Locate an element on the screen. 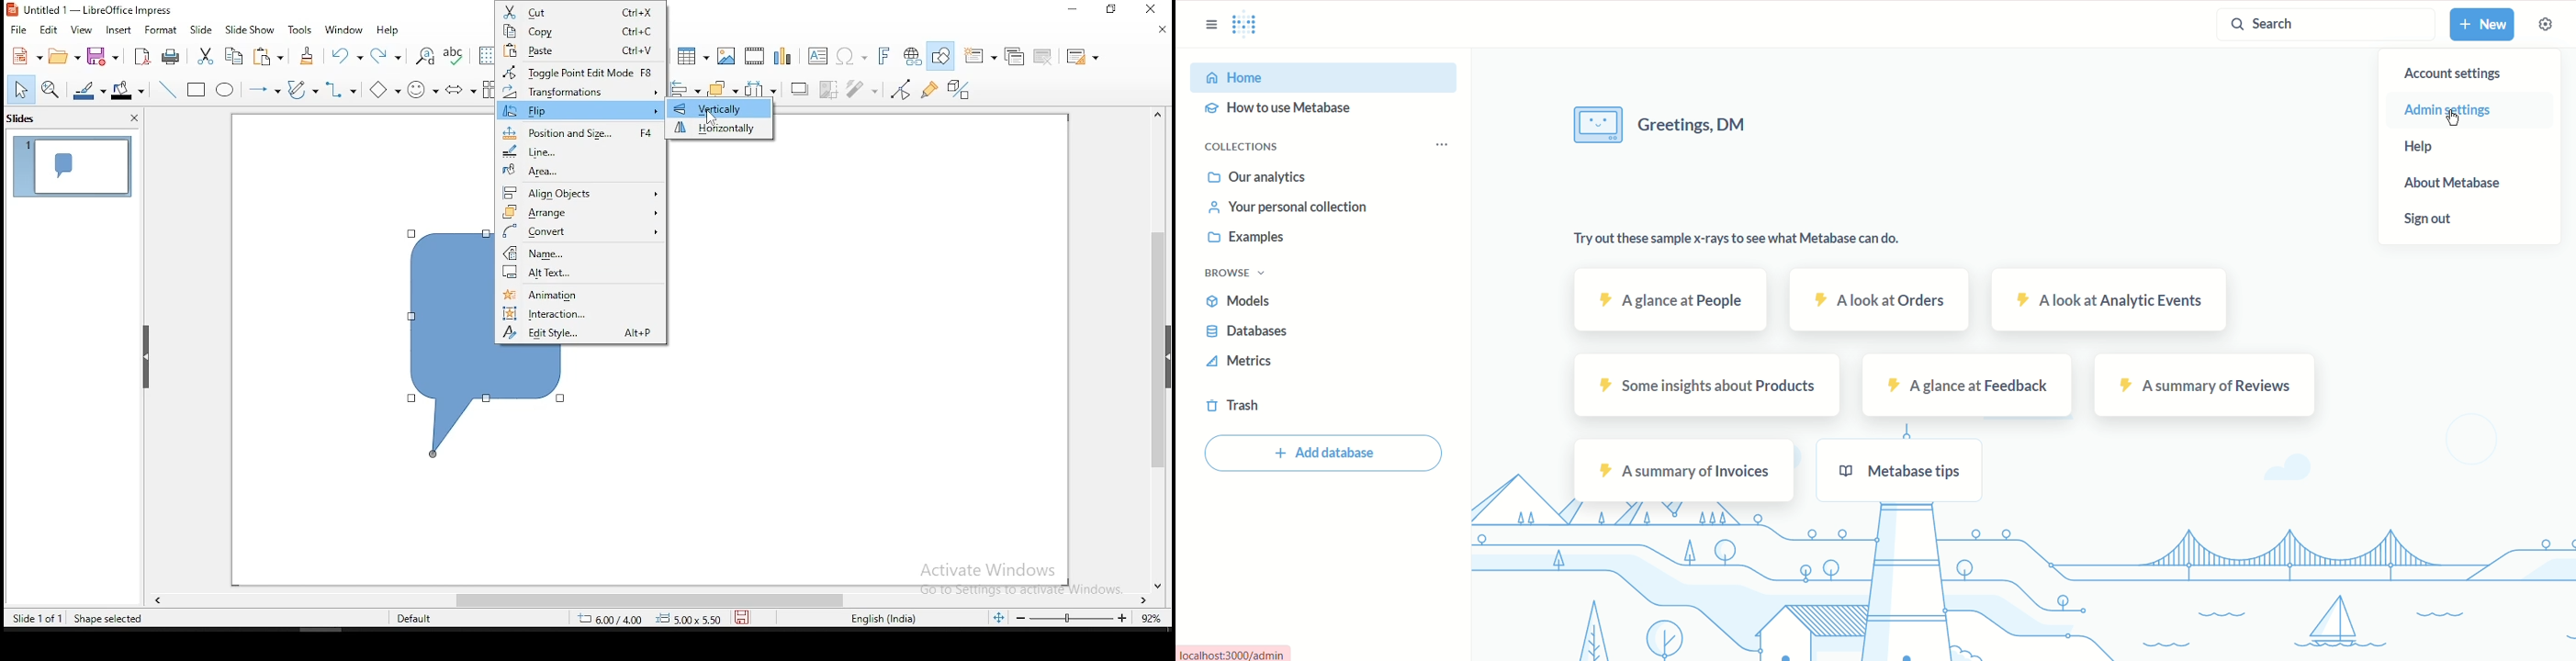 The image size is (2576, 672). horizontally is located at coordinates (721, 129).